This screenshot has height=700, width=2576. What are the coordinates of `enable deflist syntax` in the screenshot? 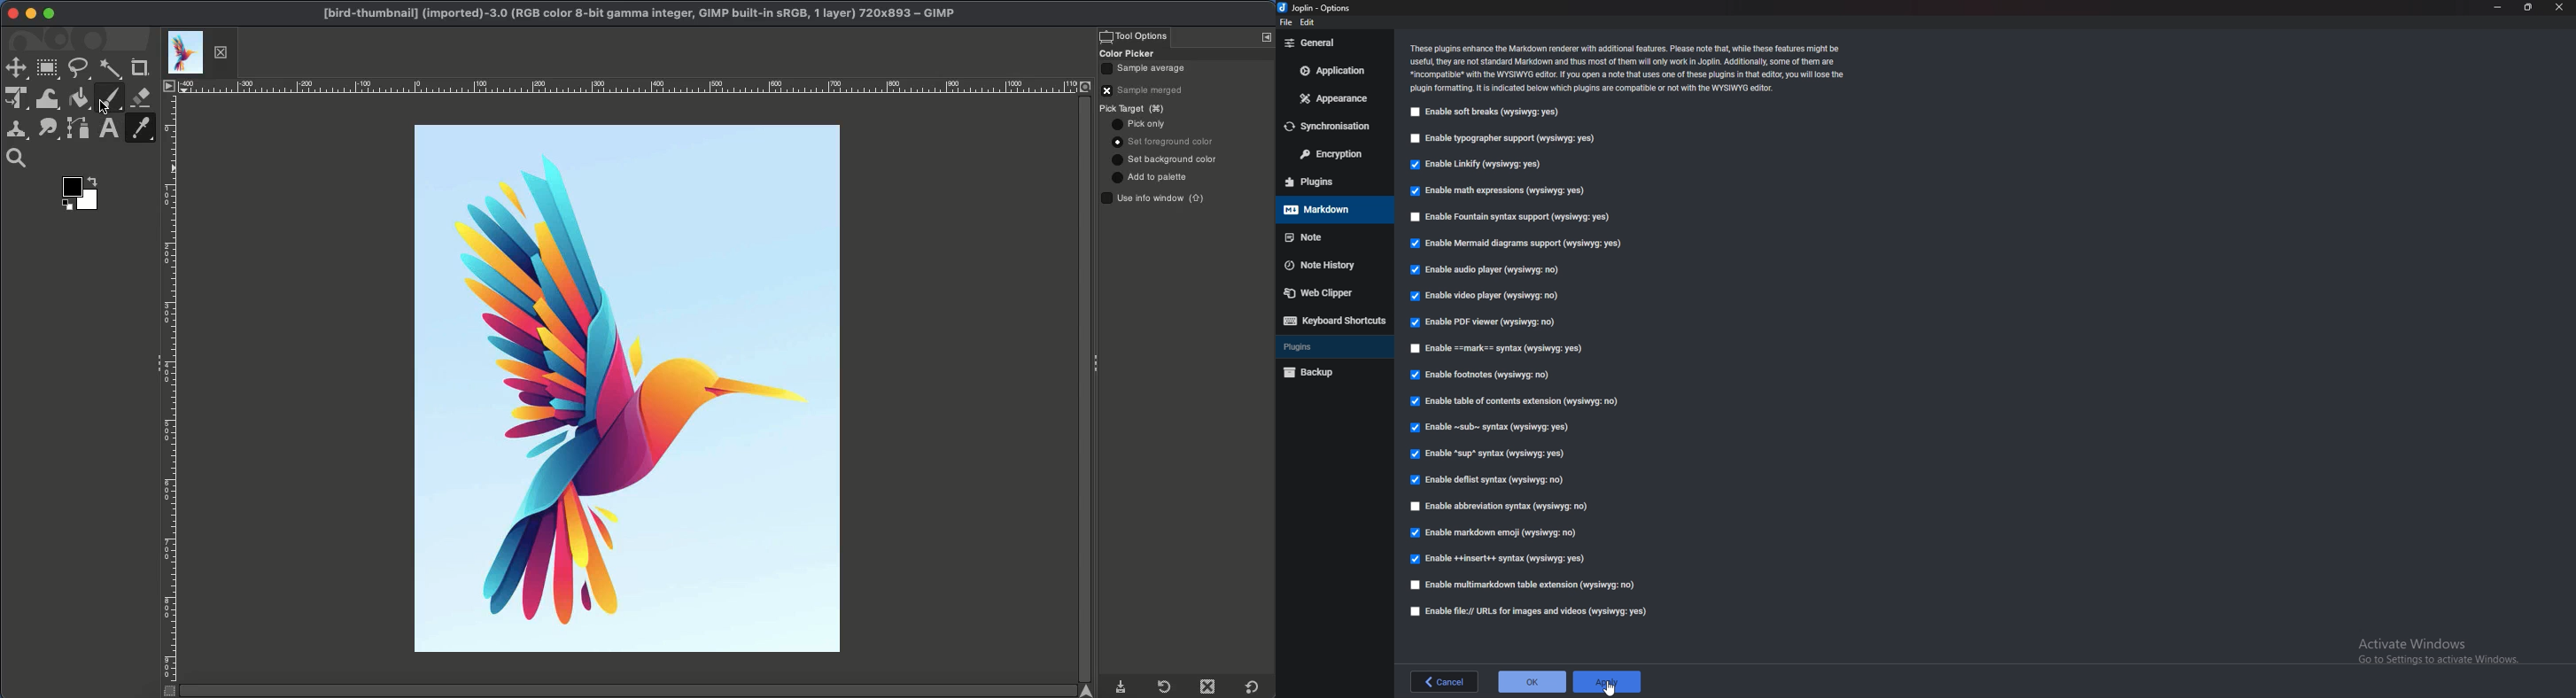 It's located at (1492, 481).